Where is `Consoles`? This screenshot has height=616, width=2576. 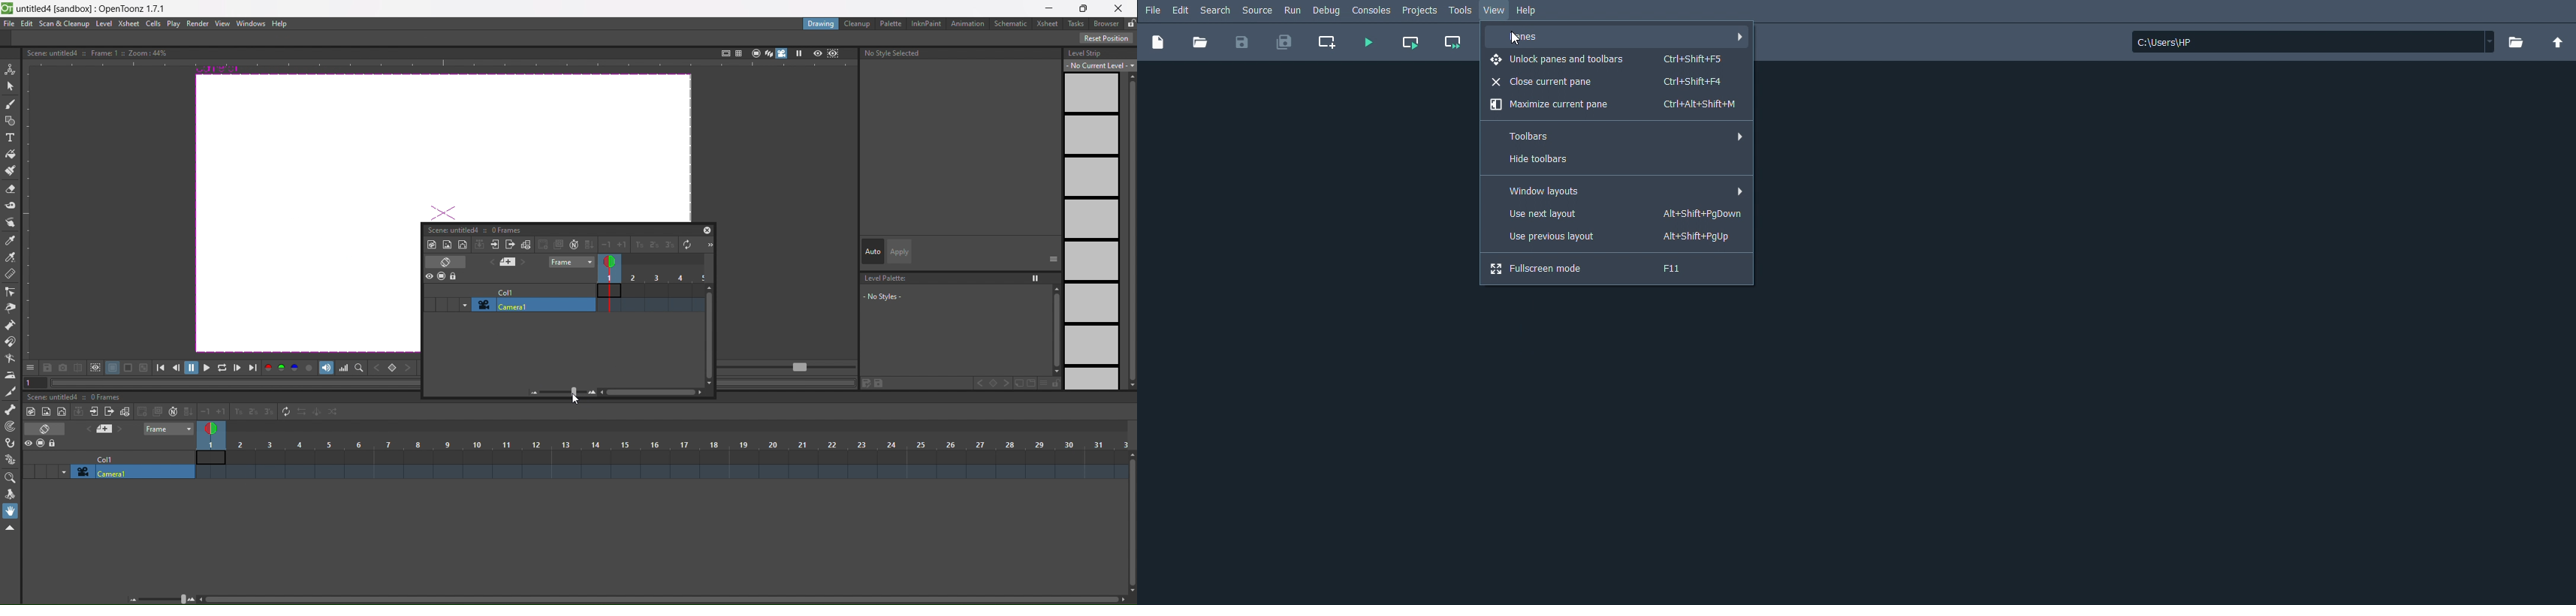
Consoles is located at coordinates (1372, 11).